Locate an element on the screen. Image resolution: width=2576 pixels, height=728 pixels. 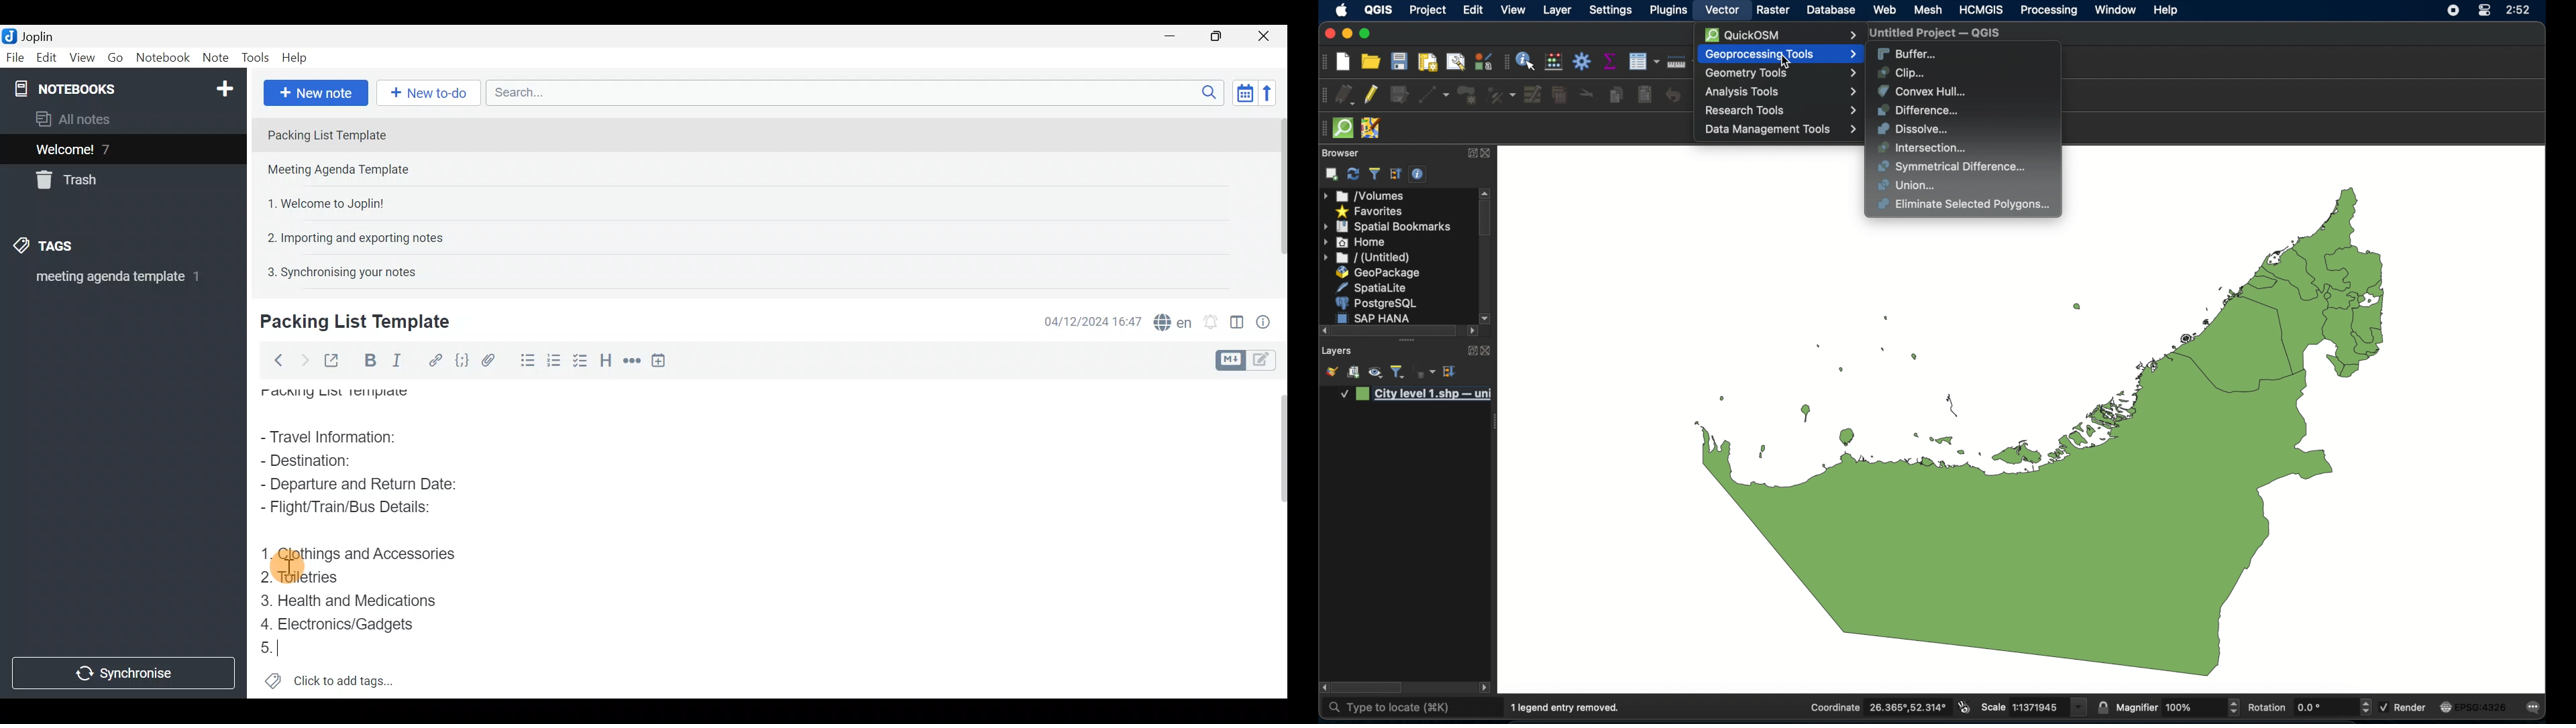
Toggle editor layout is located at coordinates (1236, 318).